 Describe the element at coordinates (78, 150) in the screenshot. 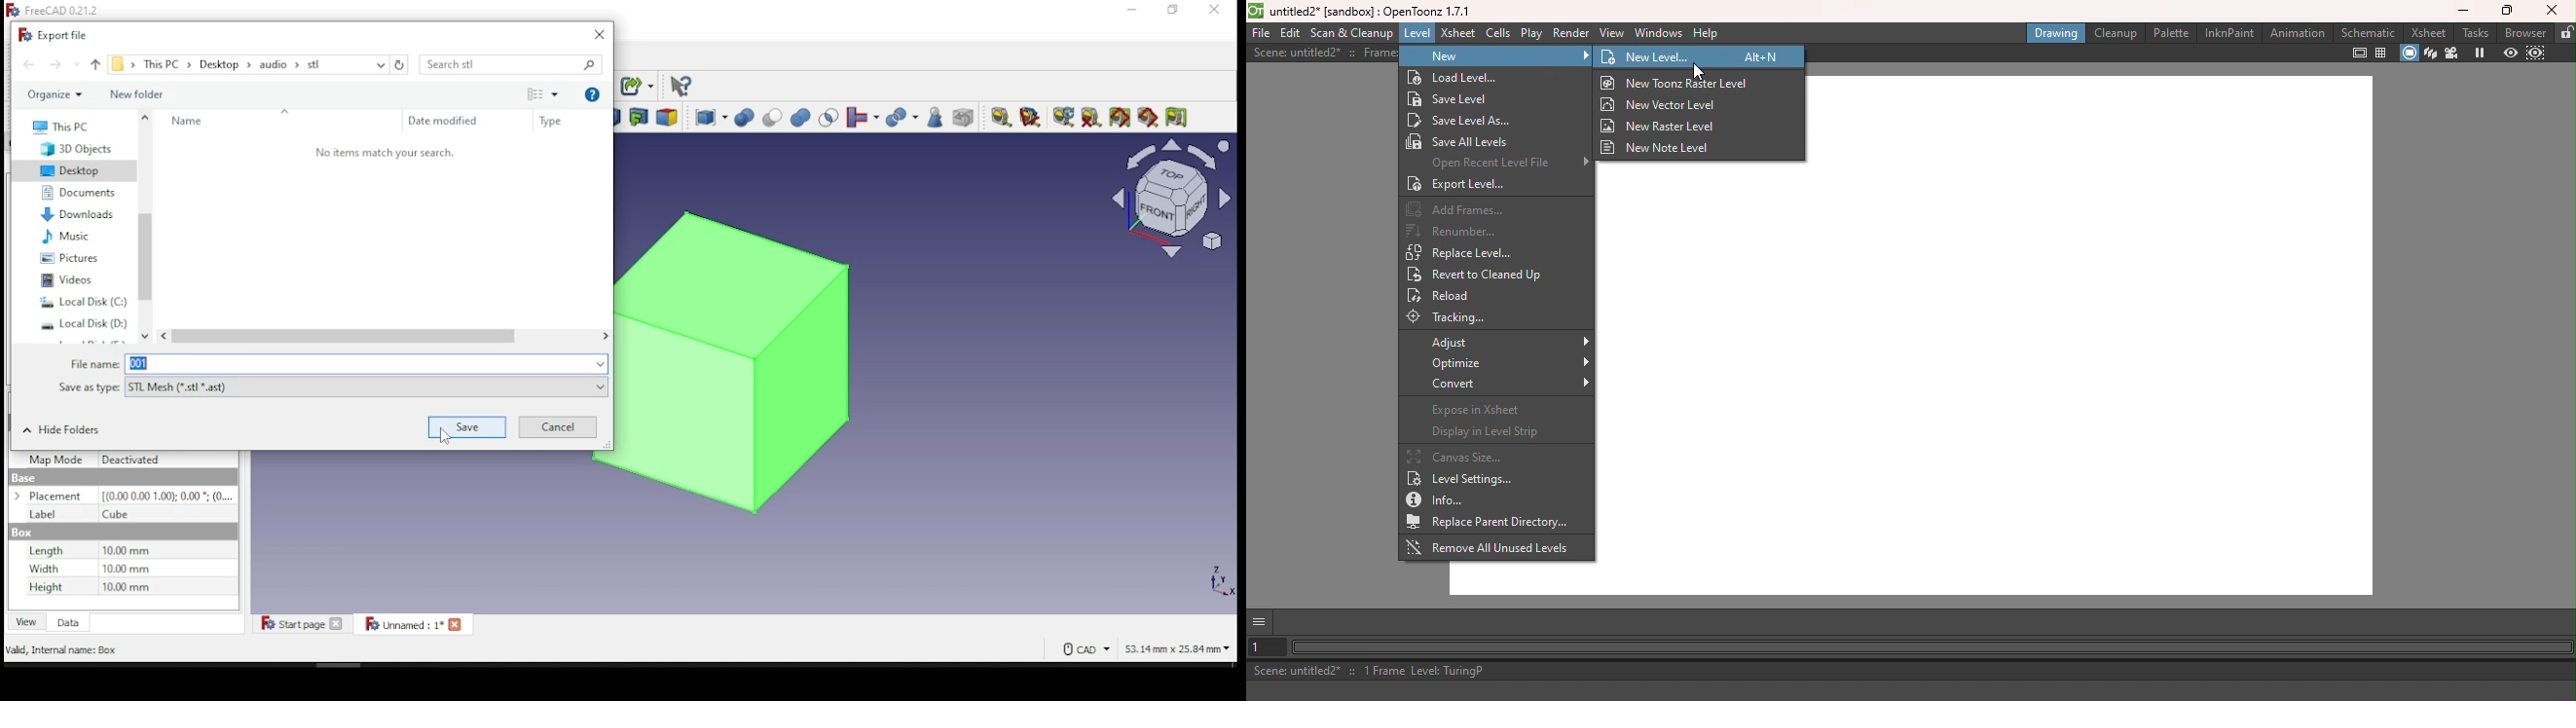

I see `3D objects` at that location.